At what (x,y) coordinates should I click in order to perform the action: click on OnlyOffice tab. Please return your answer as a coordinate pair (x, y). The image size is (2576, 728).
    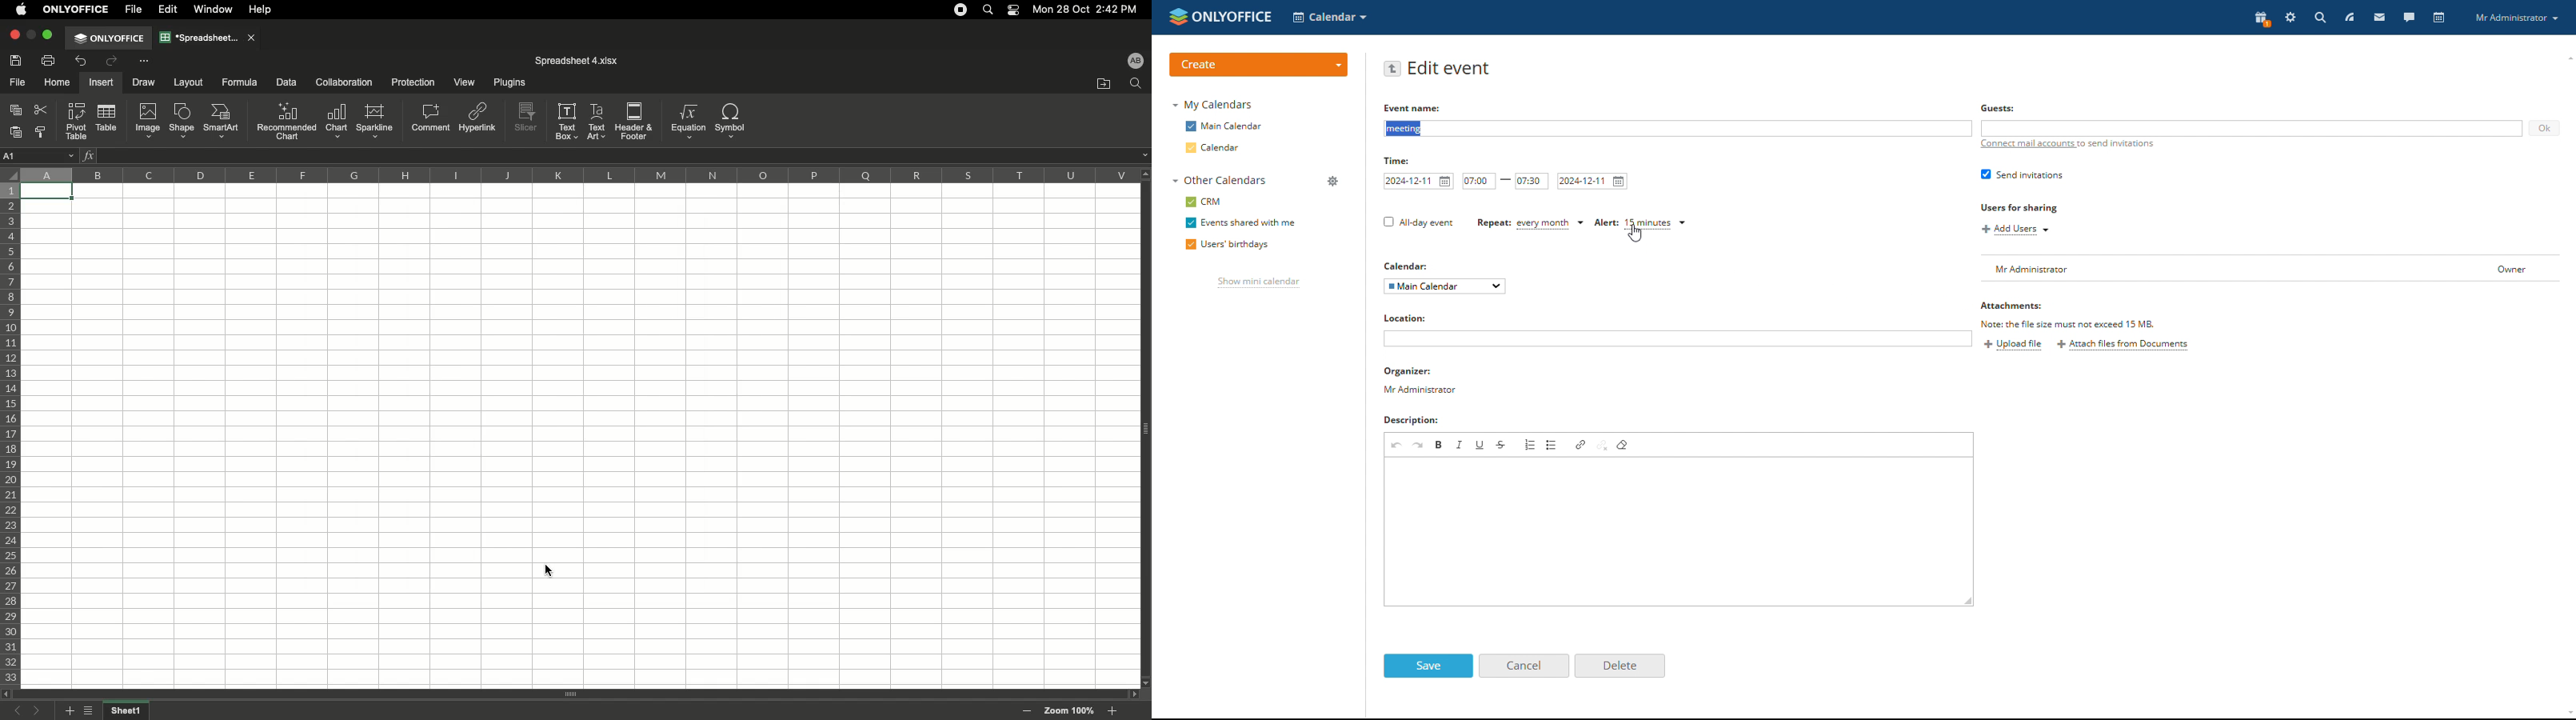
    Looking at the image, I should click on (109, 38).